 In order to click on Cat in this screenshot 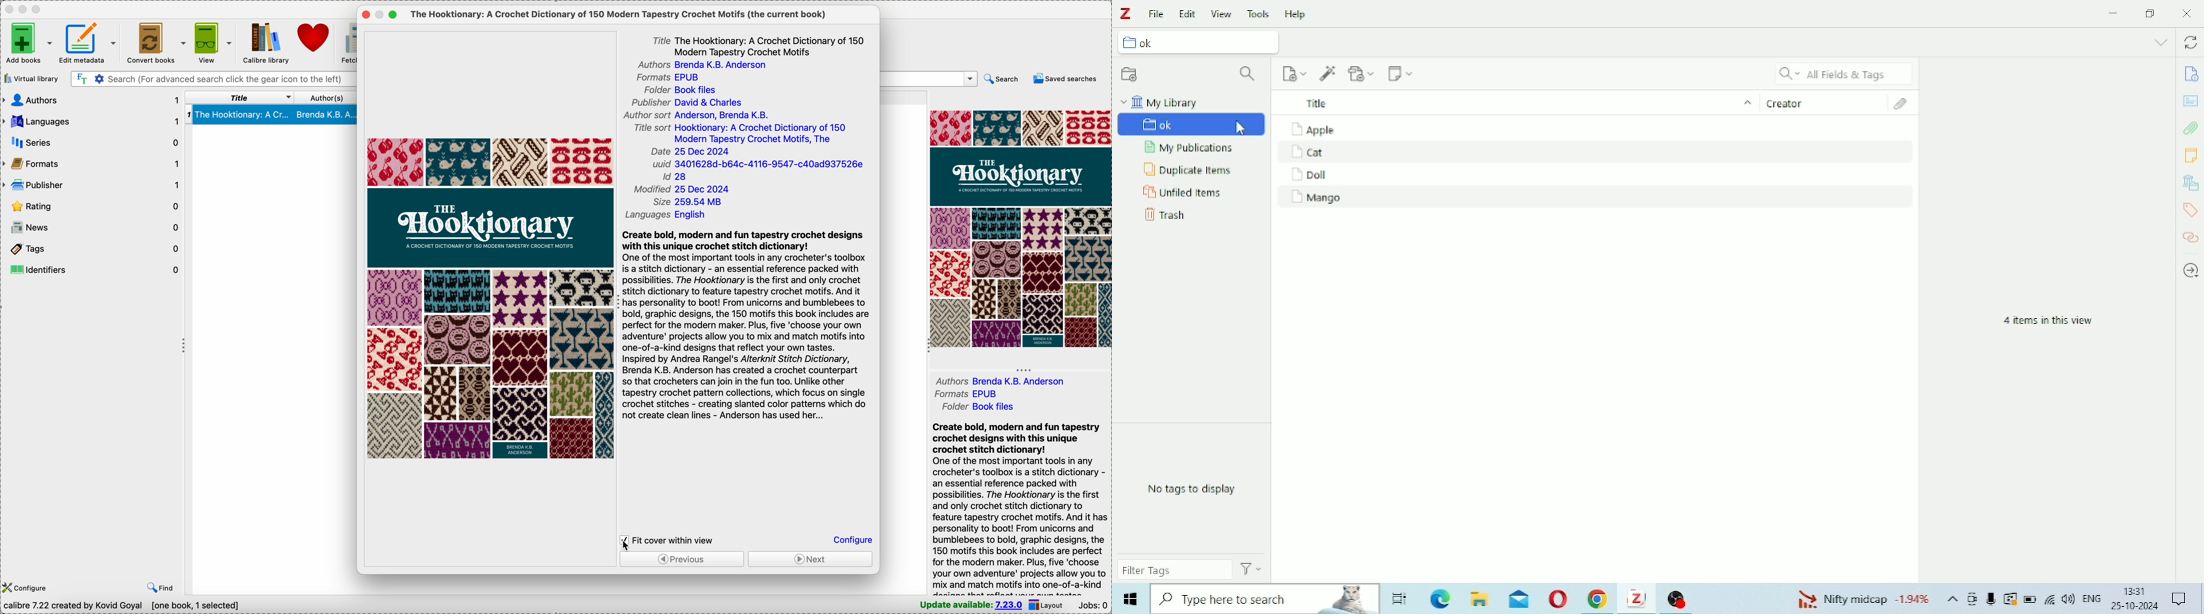, I will do `click(1307, 152)`.